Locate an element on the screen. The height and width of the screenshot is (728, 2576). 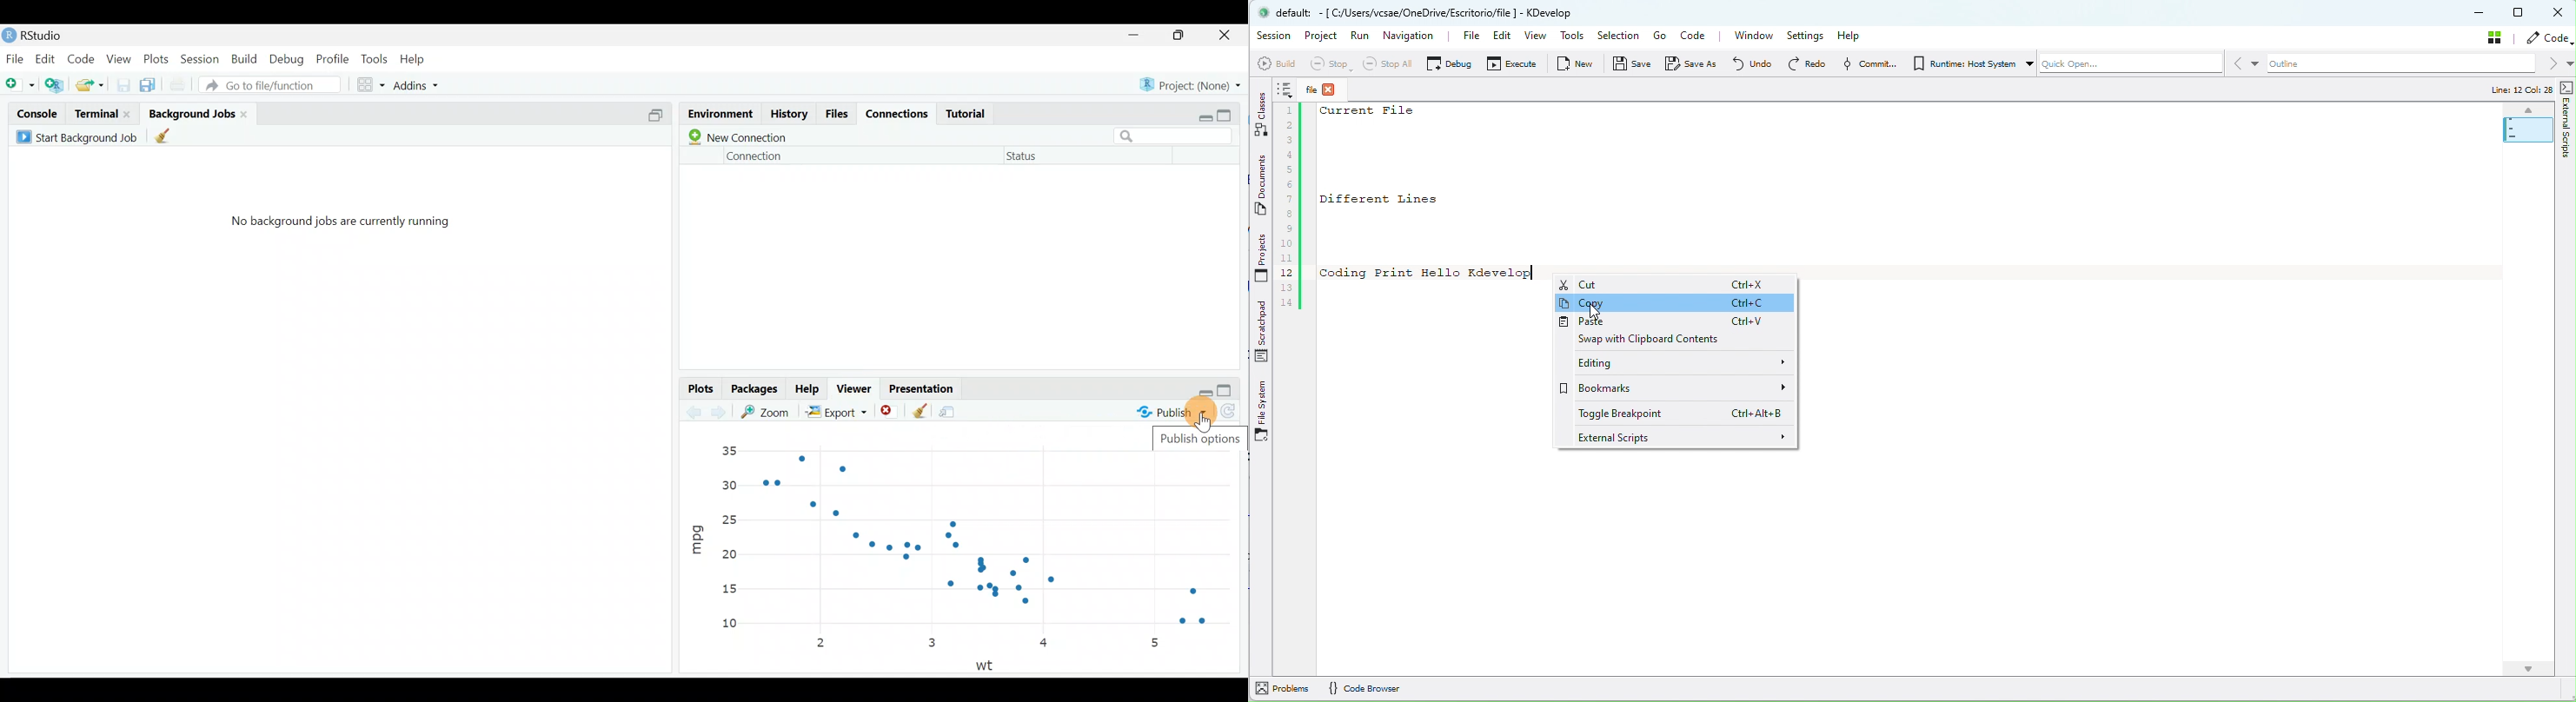
Go forward is located at coordinates (722, 412).